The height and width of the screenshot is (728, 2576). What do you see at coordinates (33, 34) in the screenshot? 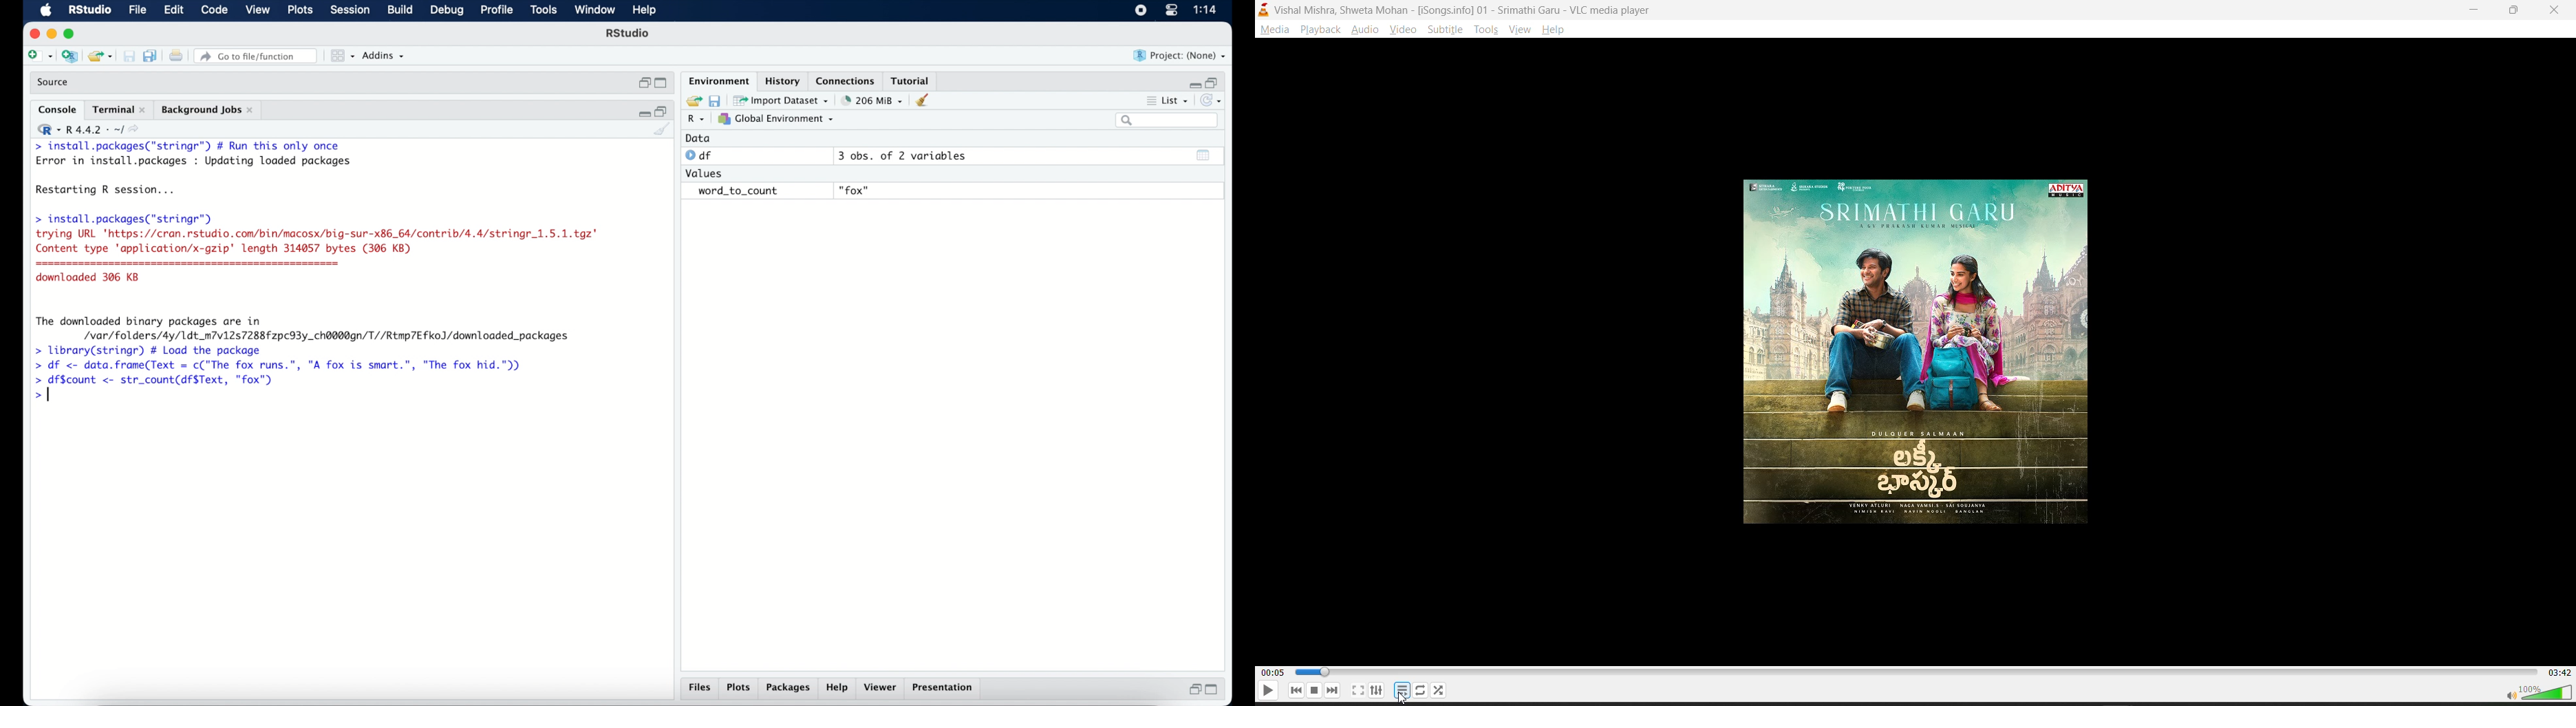
I see `close` at bounding box center [33, 34].